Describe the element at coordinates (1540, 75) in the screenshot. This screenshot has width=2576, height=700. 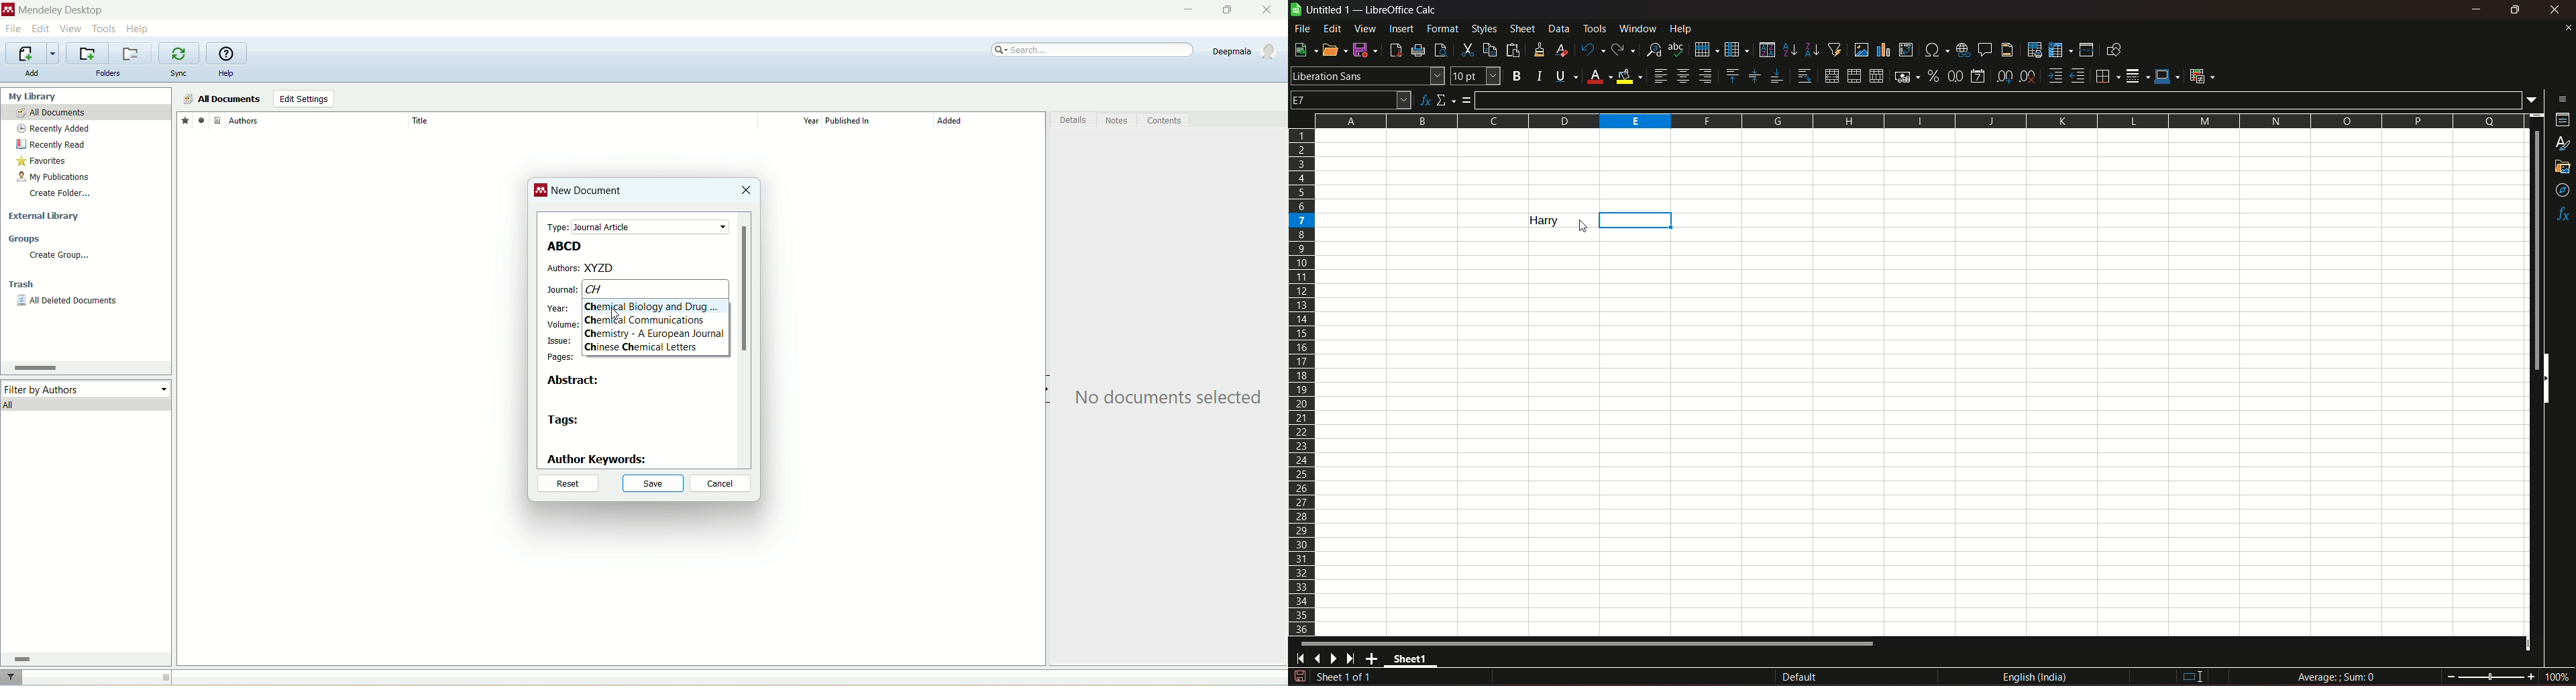
I see `italic` at that location.